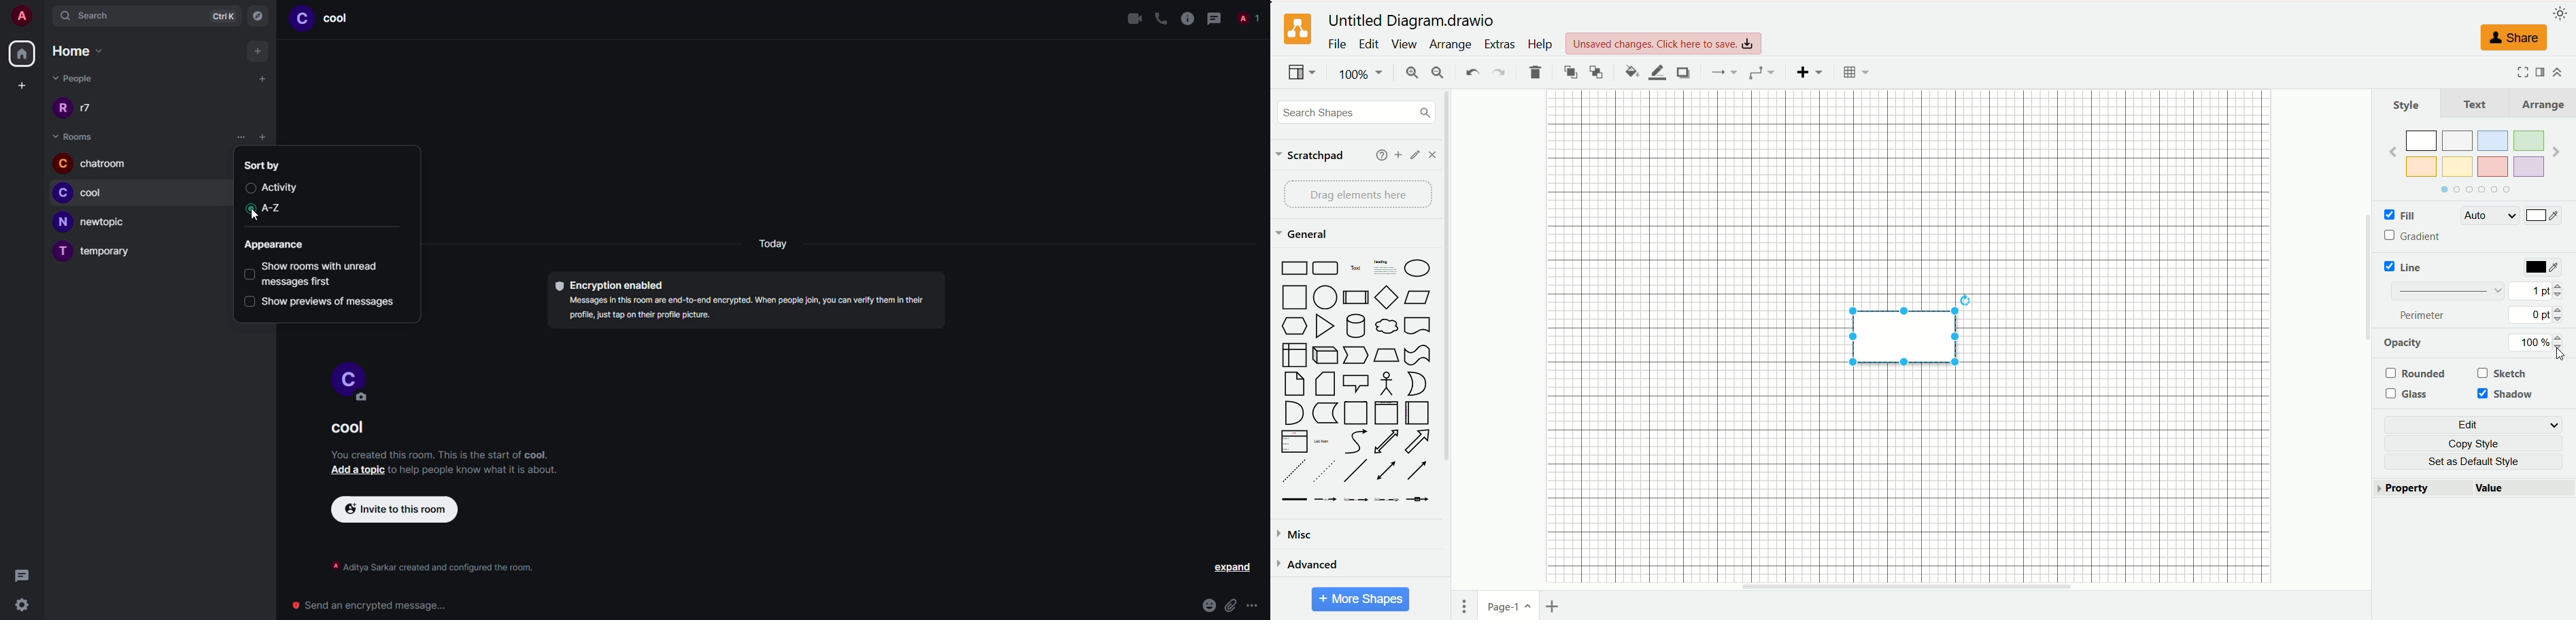  I want to click on video call, so click(1132, 19).